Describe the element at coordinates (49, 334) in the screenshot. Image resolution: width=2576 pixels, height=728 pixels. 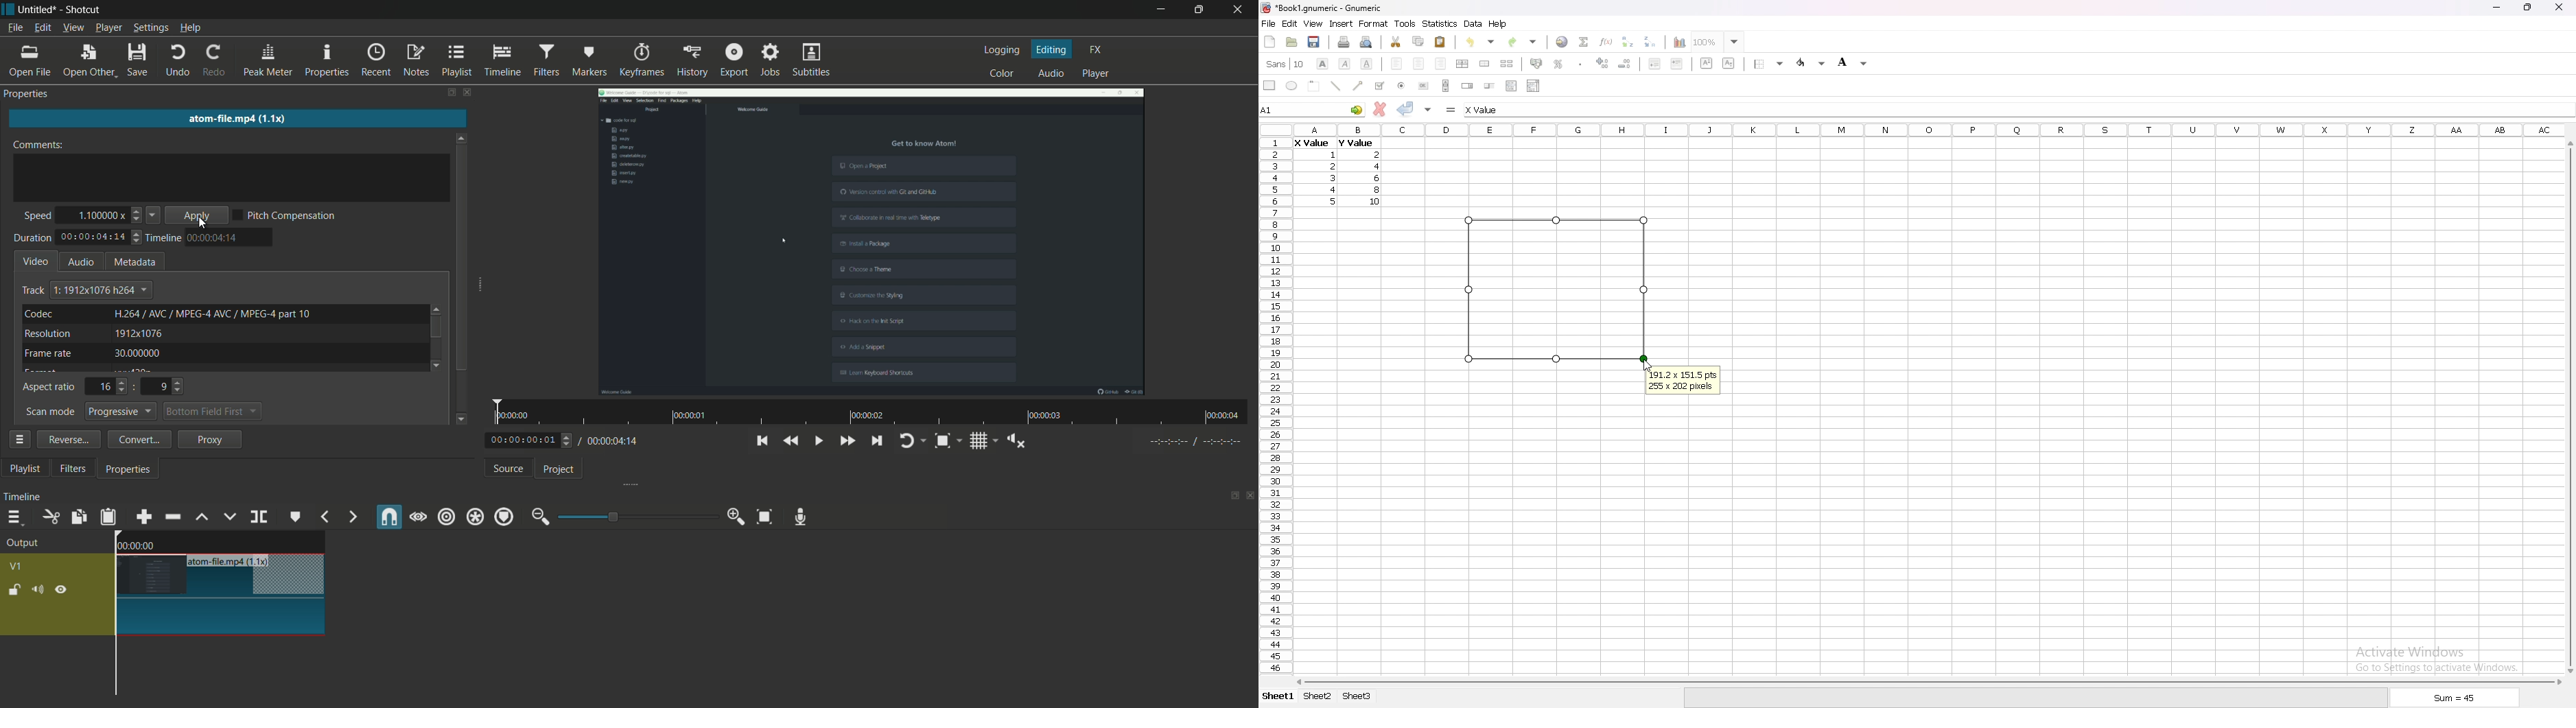
I see `resolution` at that location.